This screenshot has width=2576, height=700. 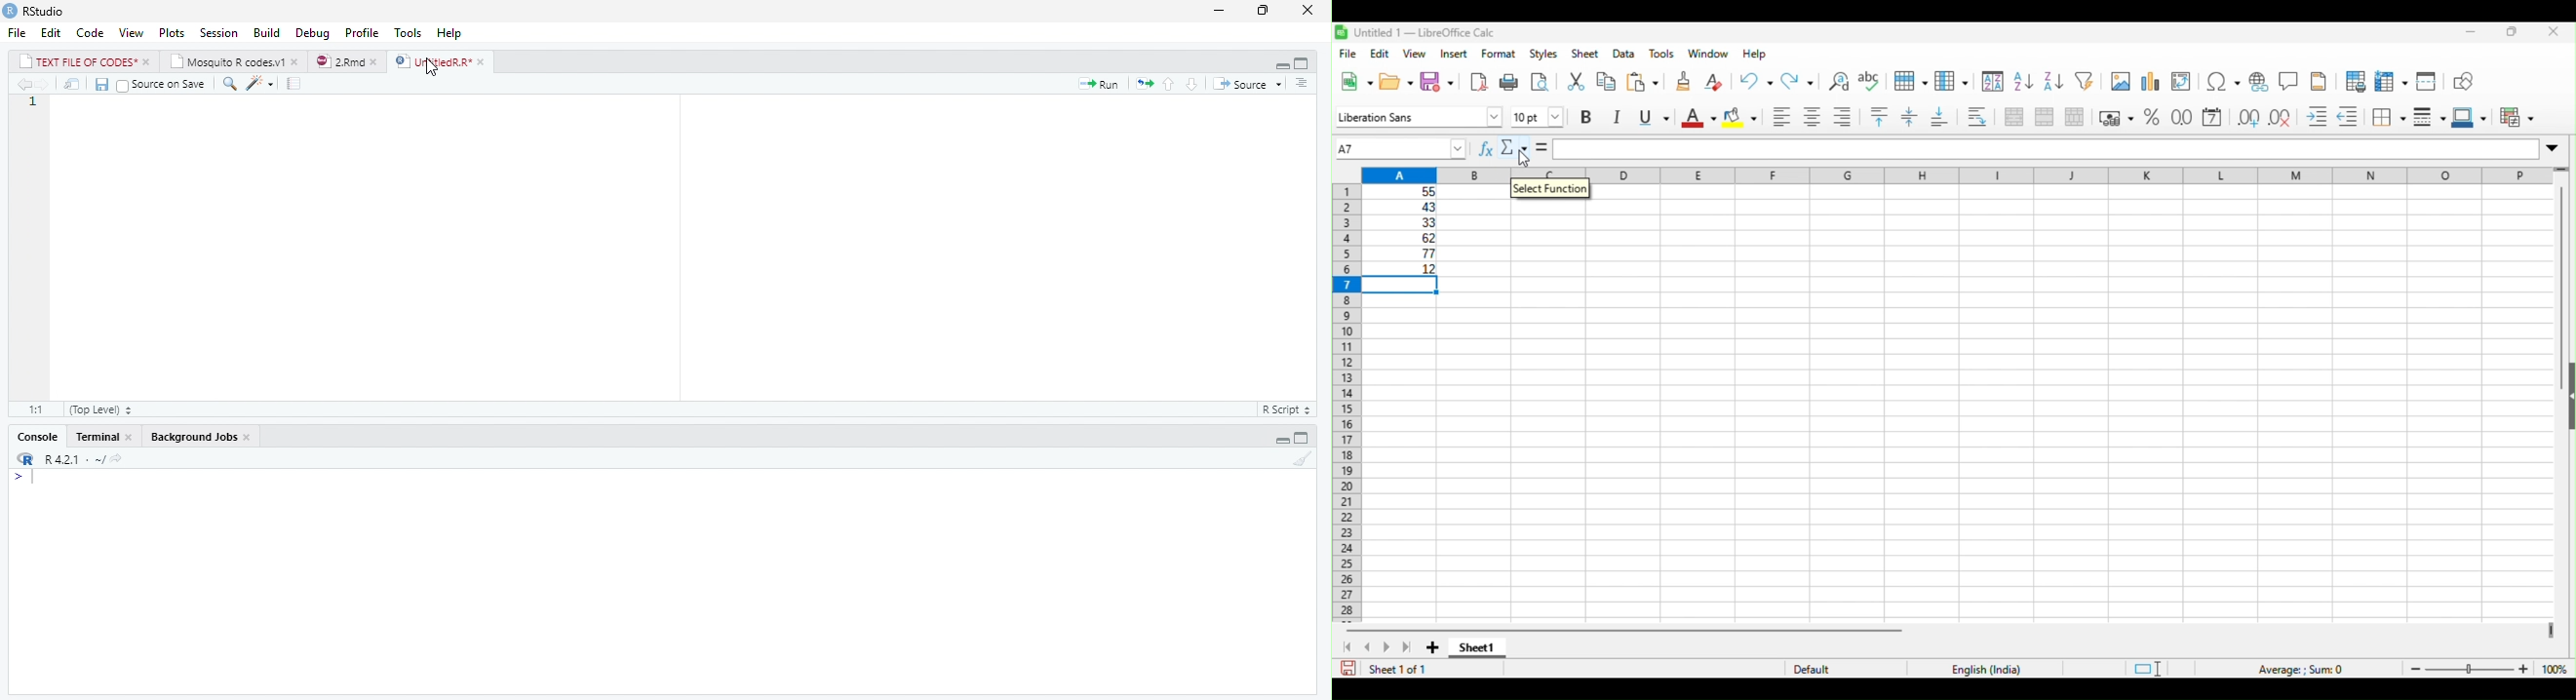 What do you see at coordinates (1305, 436) in the screenshot?
I see `Full Height` at bounding box center [1305, 436].